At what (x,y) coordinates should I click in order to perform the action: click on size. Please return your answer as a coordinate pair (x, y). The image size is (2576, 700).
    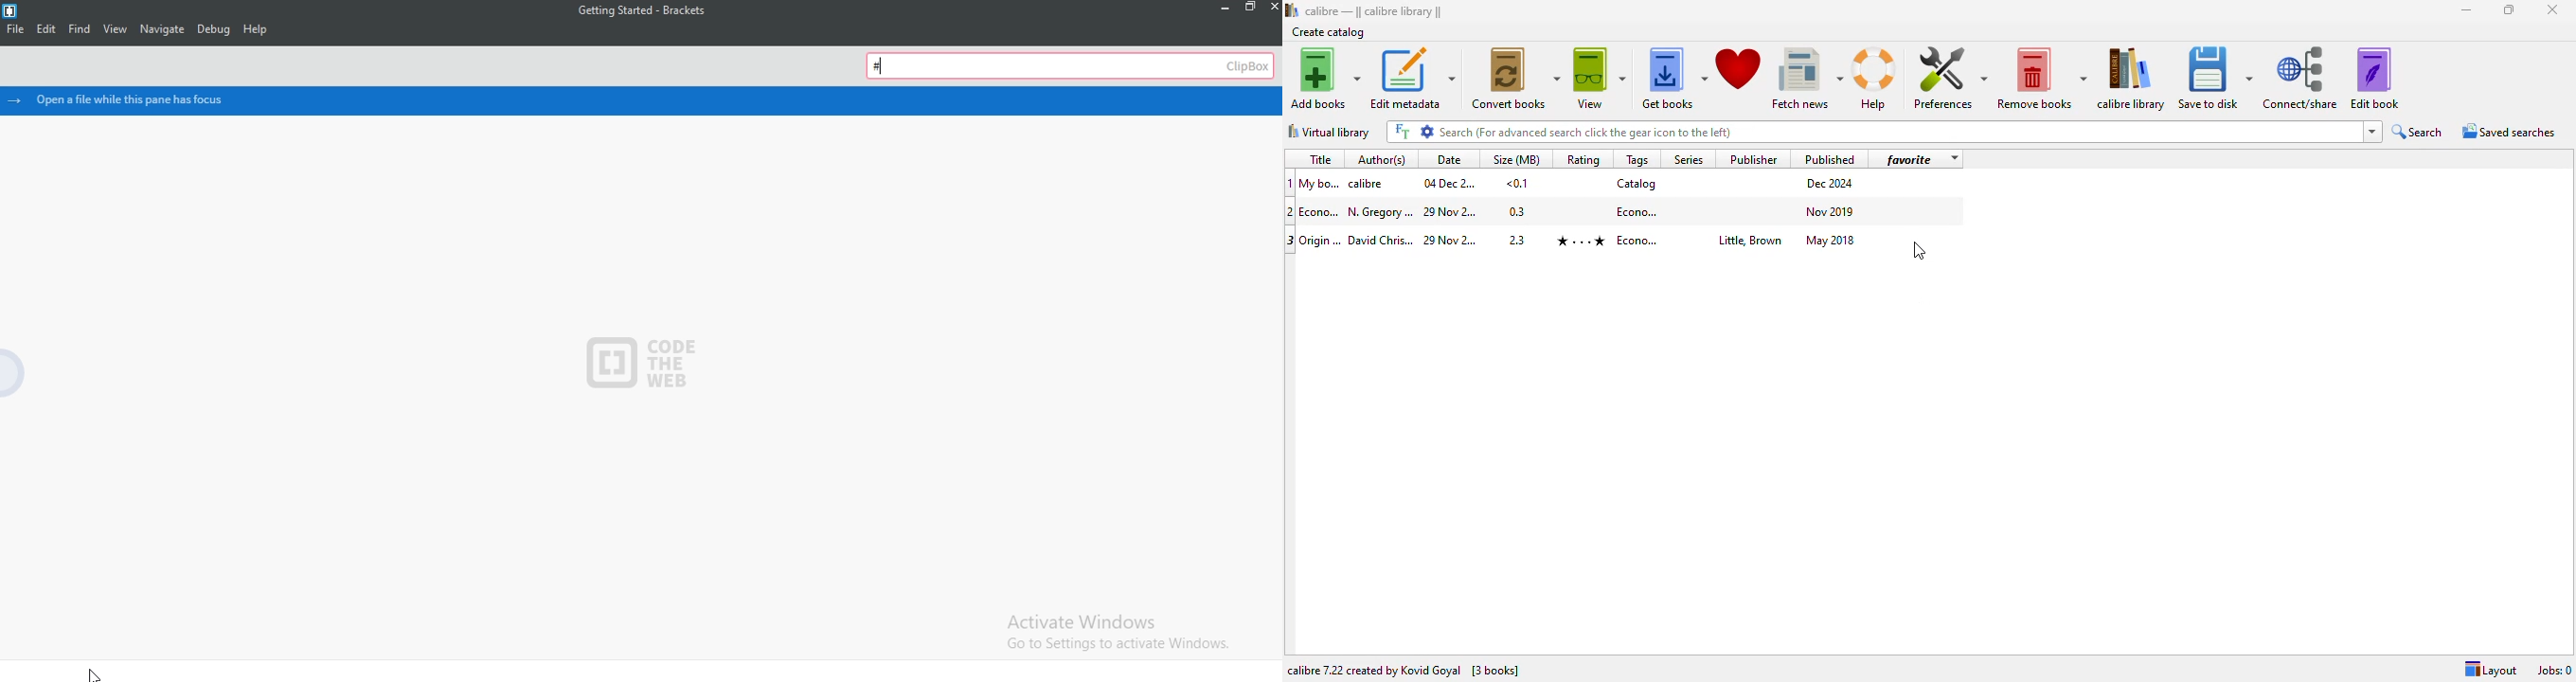
    Looking at the image, I should click on (1519, 238).